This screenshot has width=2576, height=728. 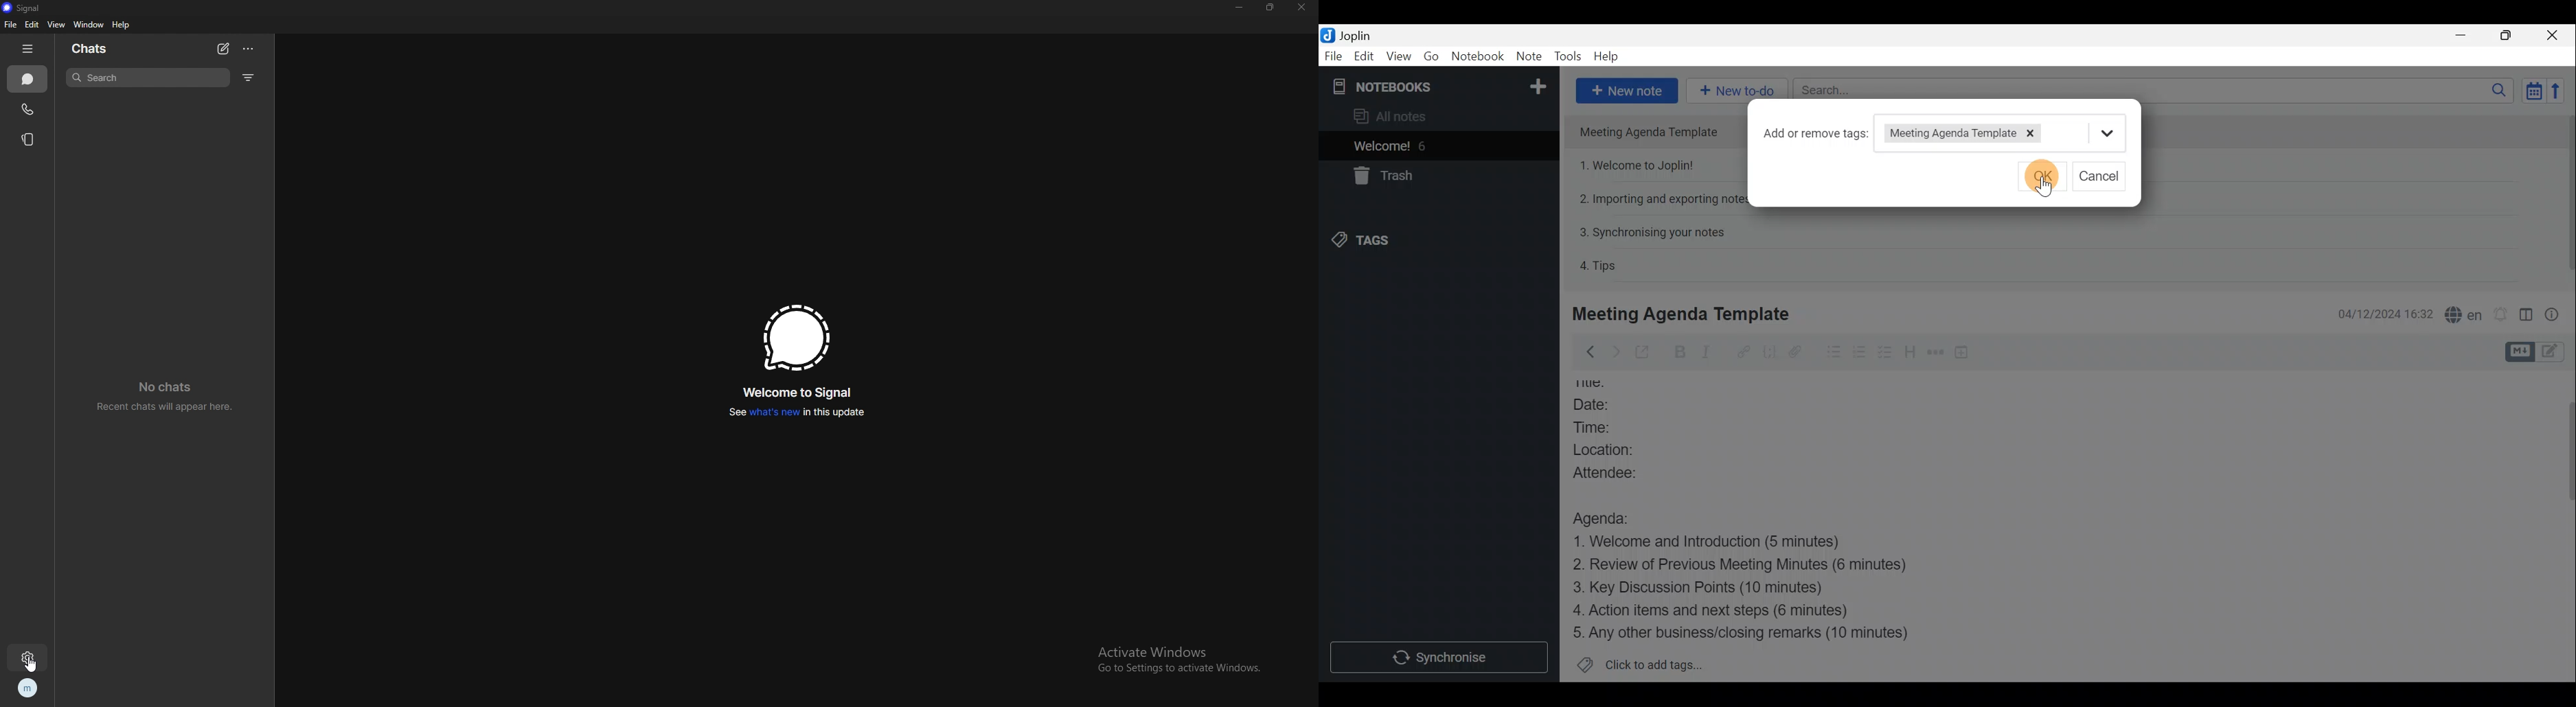 What do you see at coordinates (1771, 354) in the screenshot?
I see `Code` at bounding box center [1771, 354].